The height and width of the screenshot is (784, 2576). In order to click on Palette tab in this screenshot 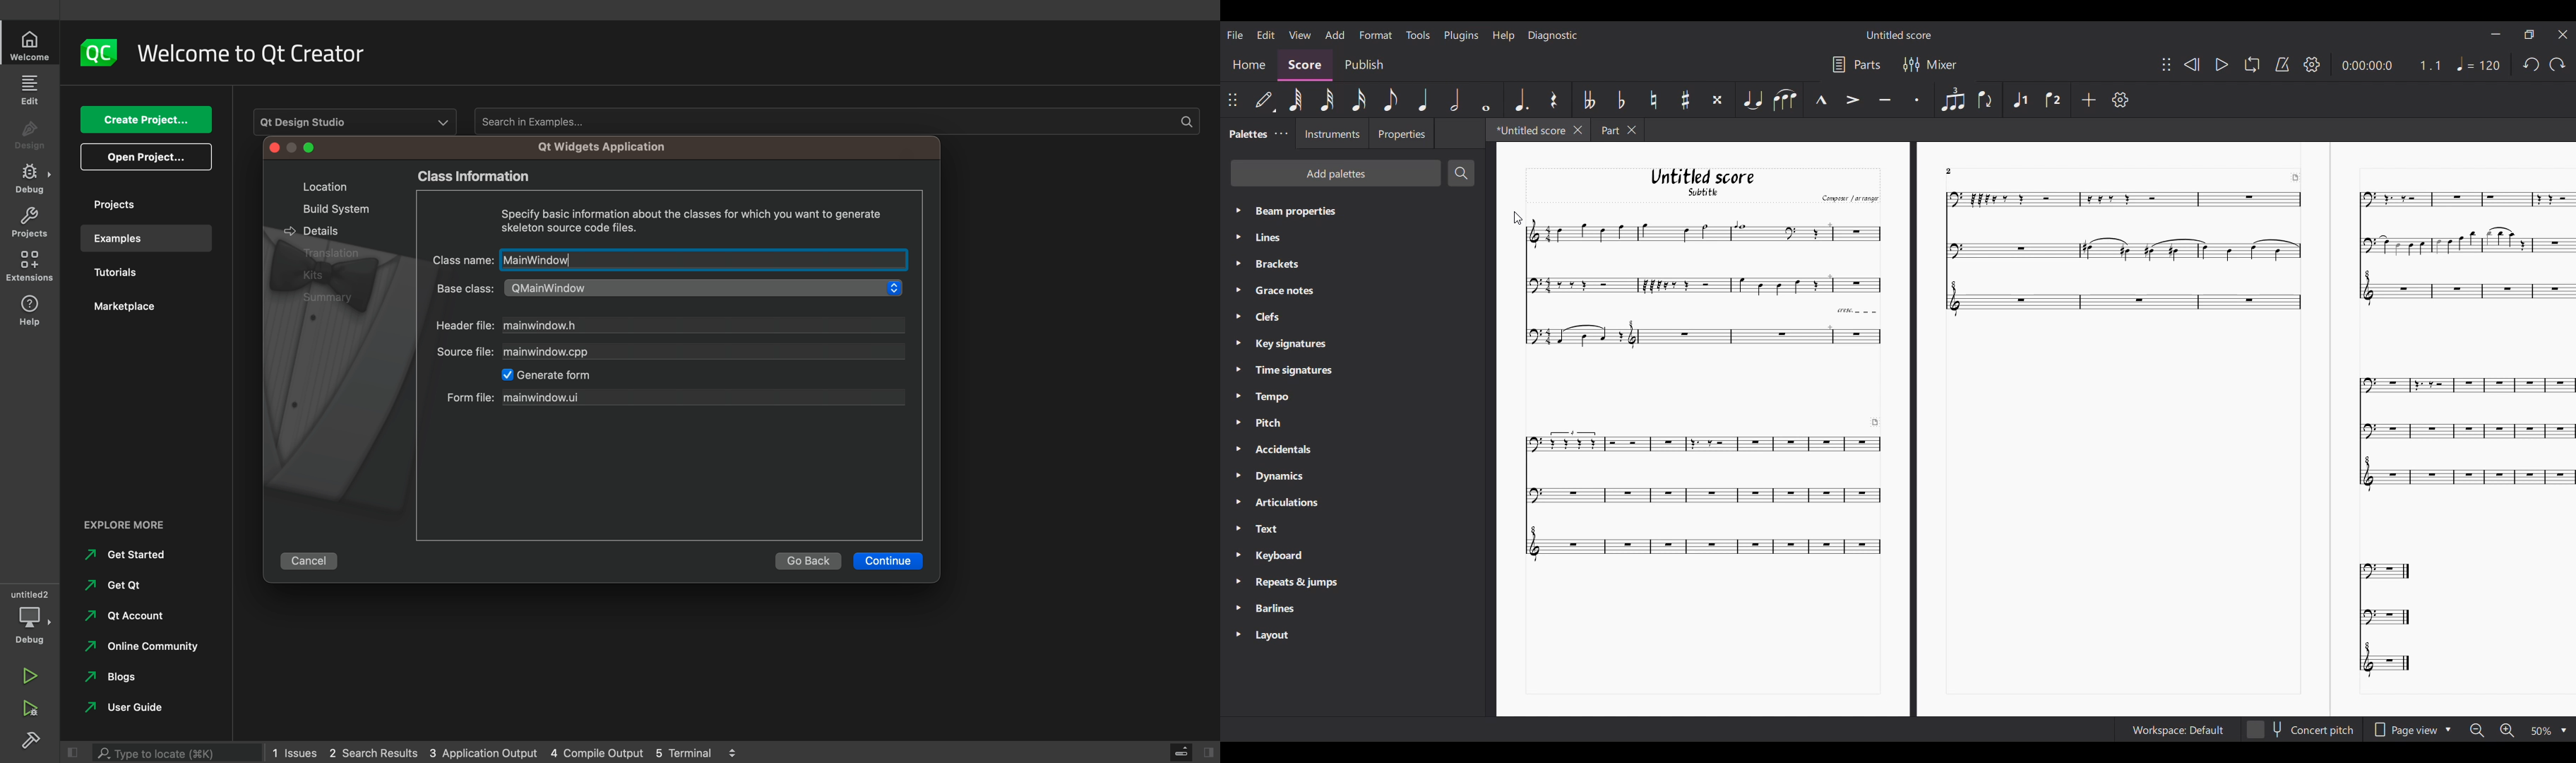, I will do `click(1247, 133)`.